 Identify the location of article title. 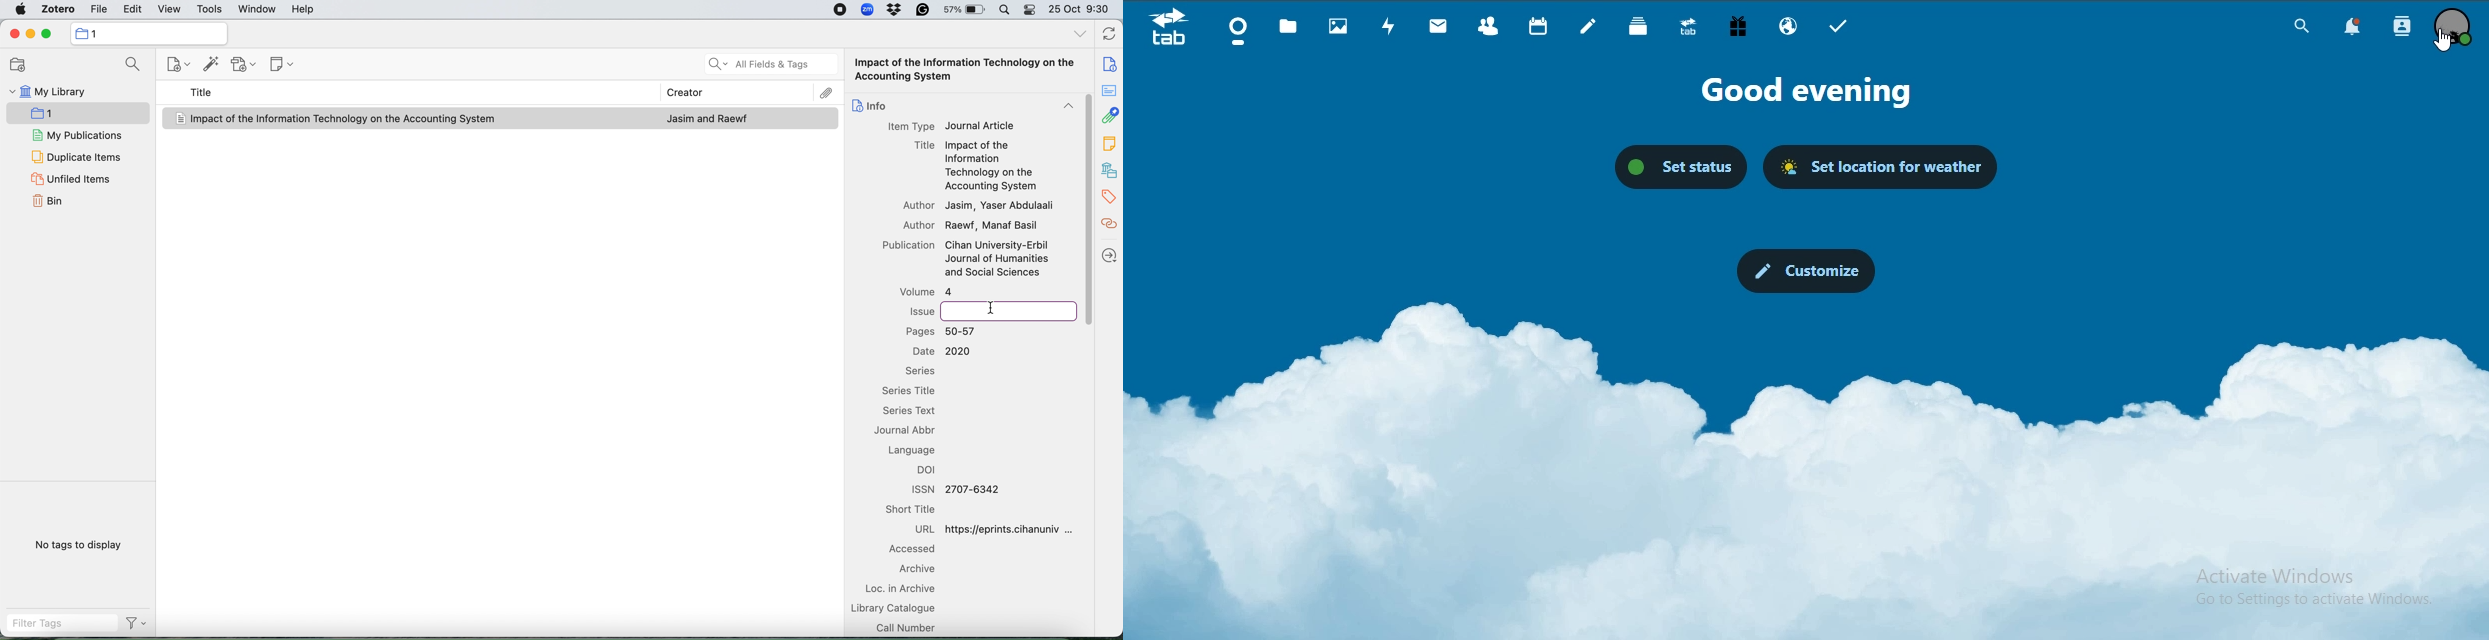
(924, 144).